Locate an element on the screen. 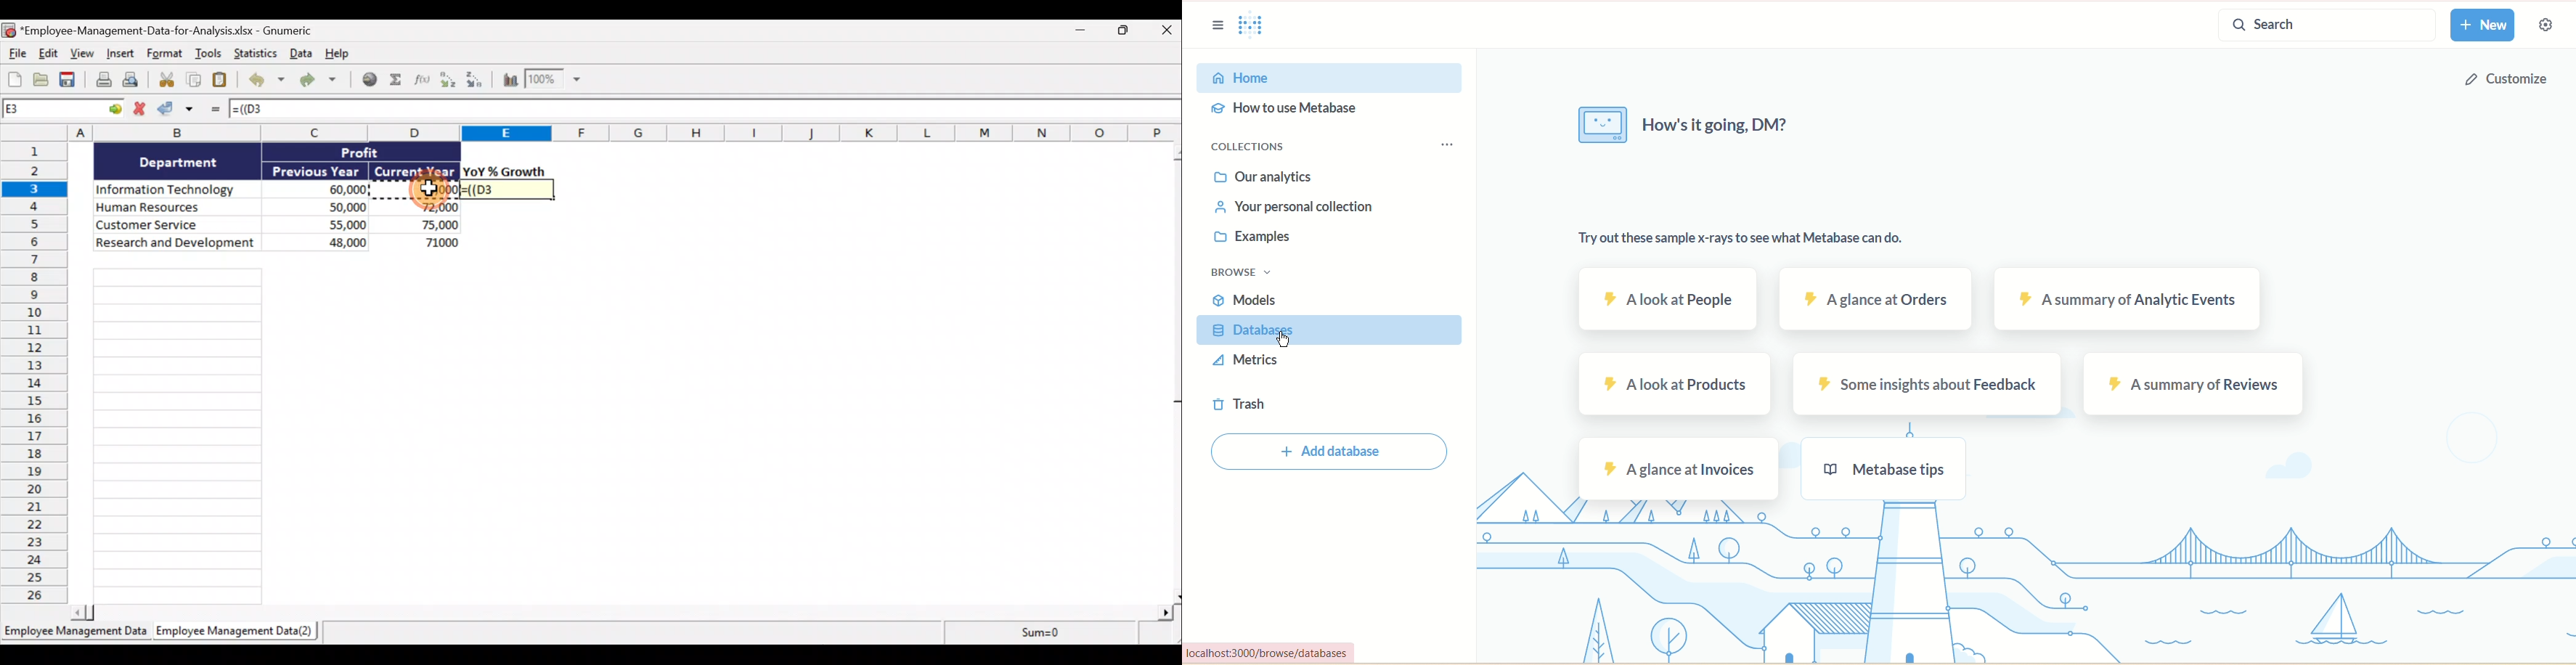 This screenshot has width=2576, height=672. Cell allocation is located at coordinates (64, 111).